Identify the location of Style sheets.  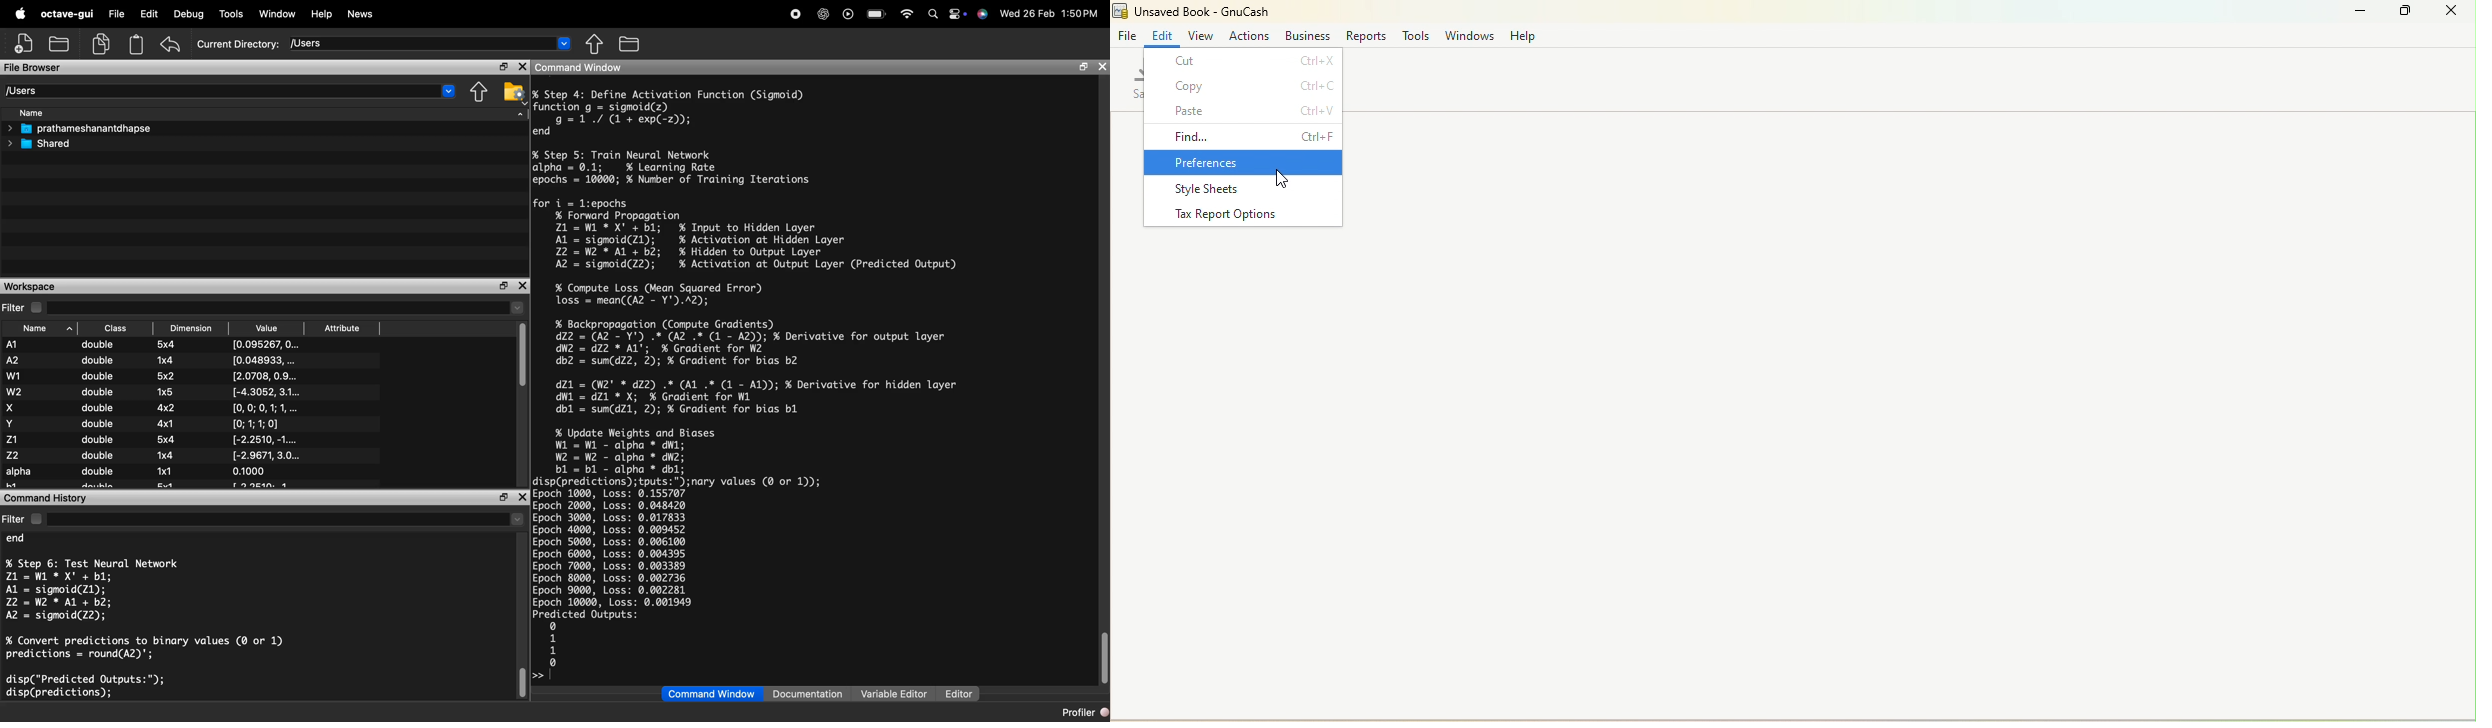
(1242, 188).